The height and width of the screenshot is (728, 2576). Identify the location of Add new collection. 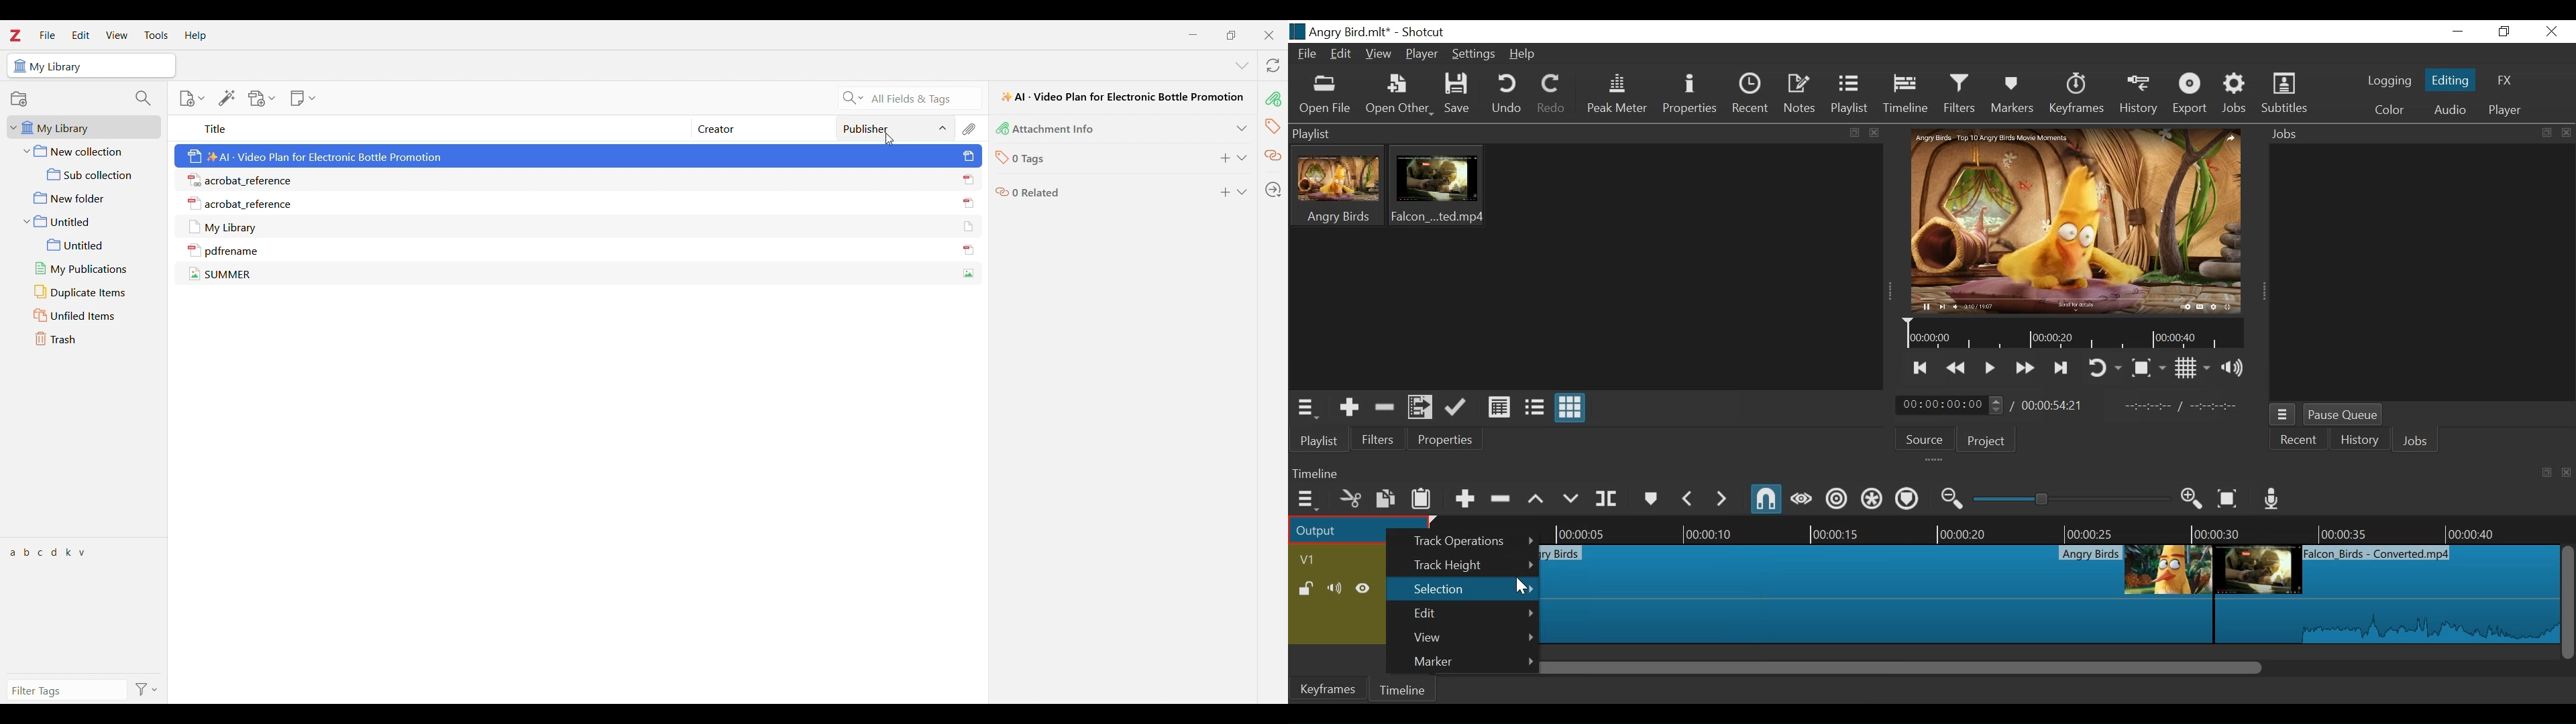
(18, 99).